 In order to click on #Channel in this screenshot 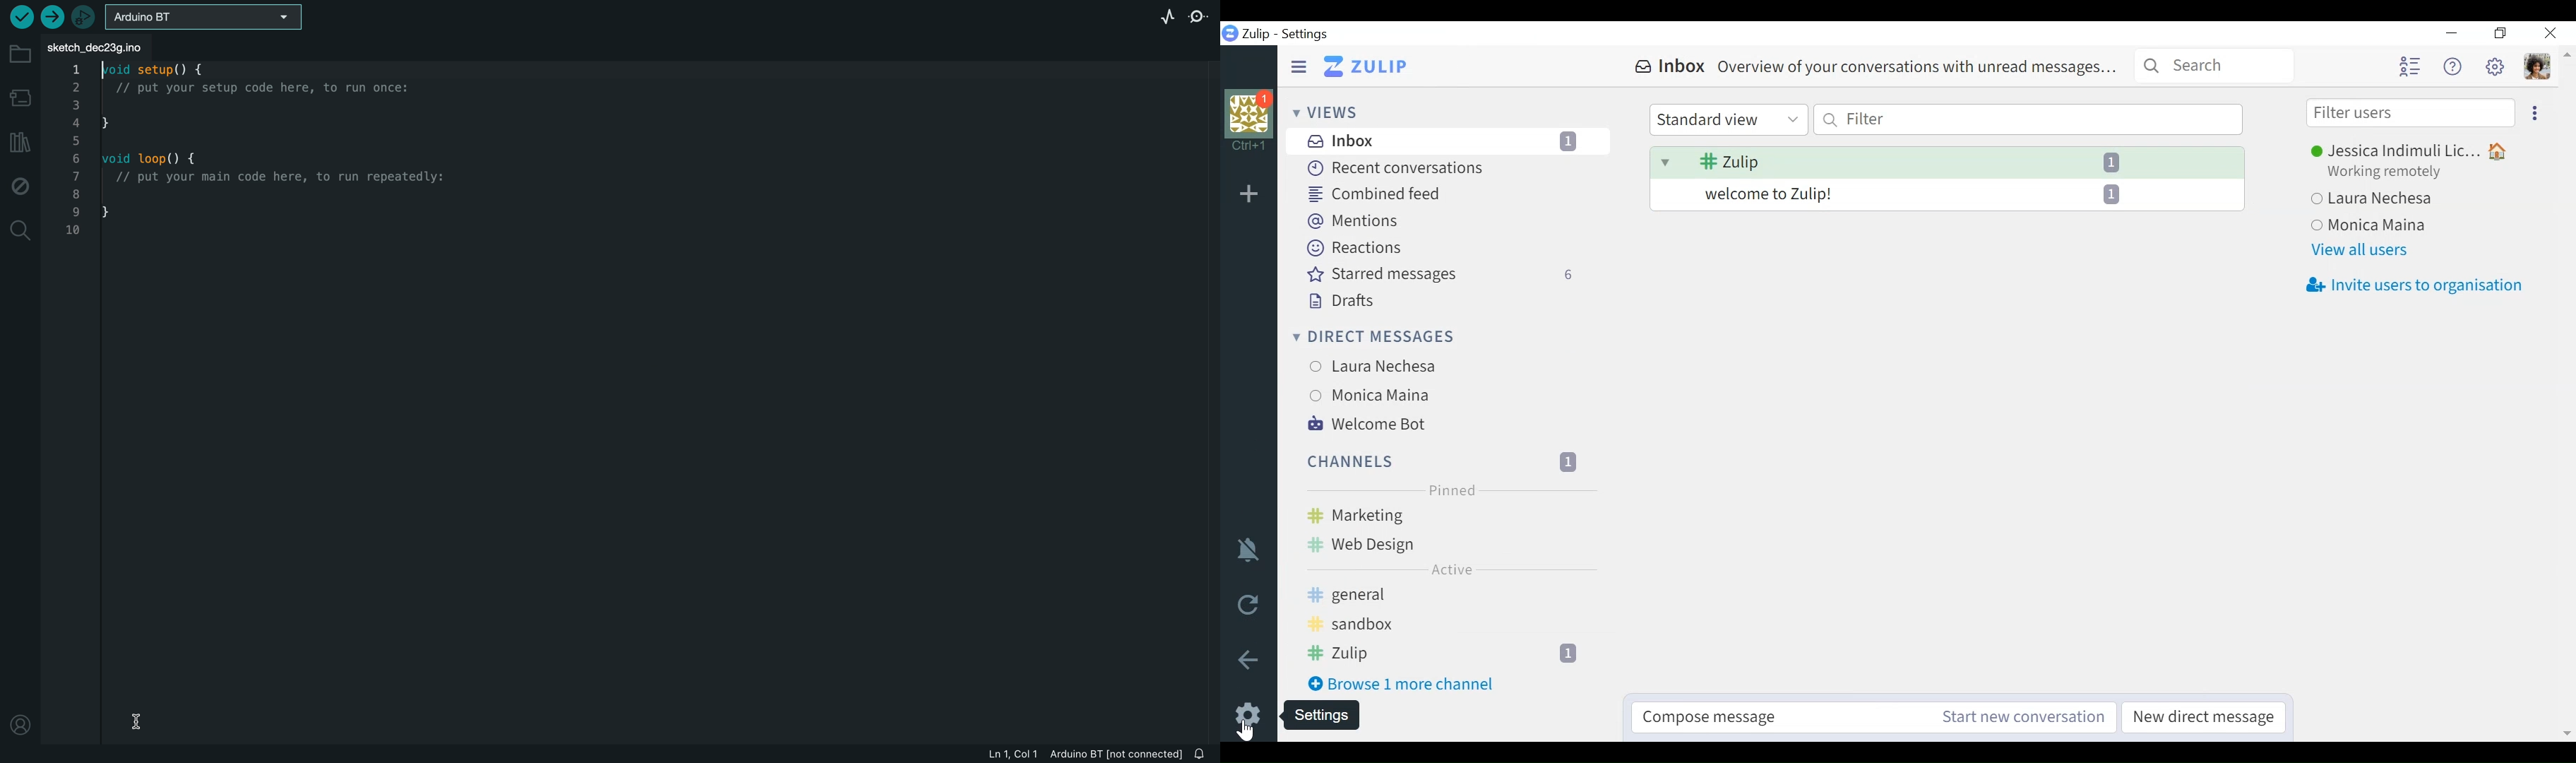, I will do `click(1450, 596)`.